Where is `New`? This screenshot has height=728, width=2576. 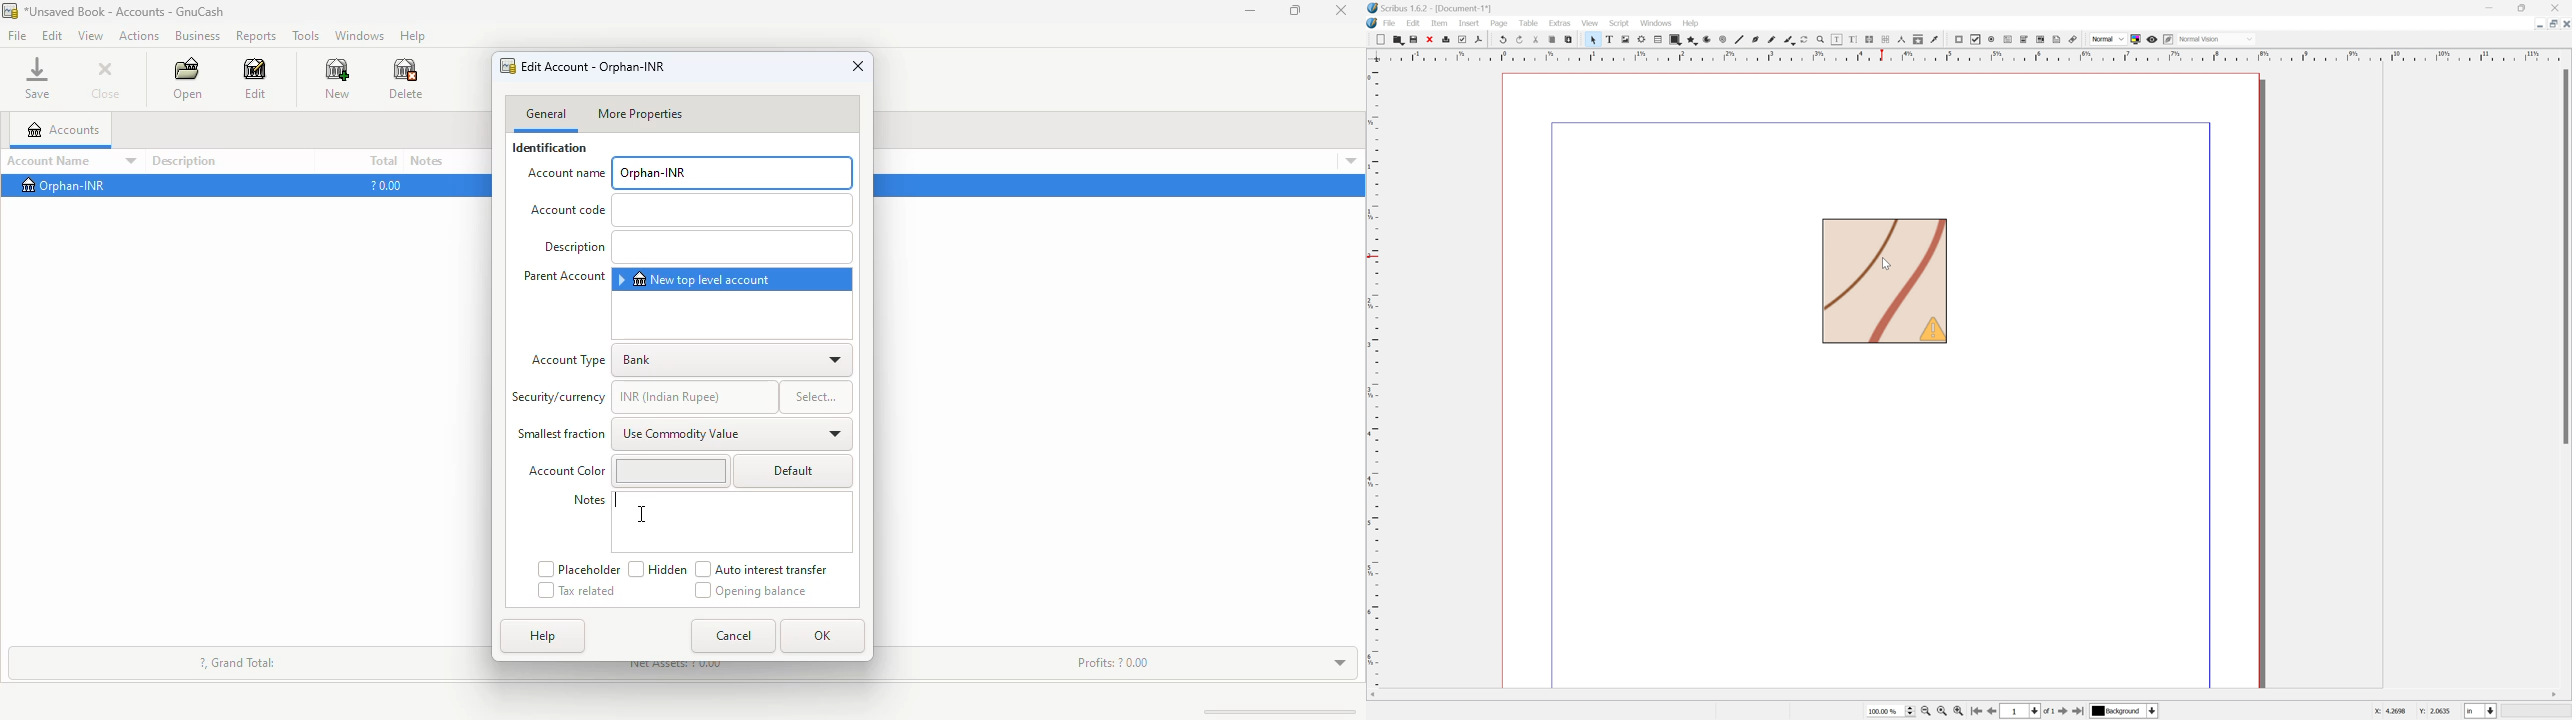
New is located at coordinates (1382, 40).